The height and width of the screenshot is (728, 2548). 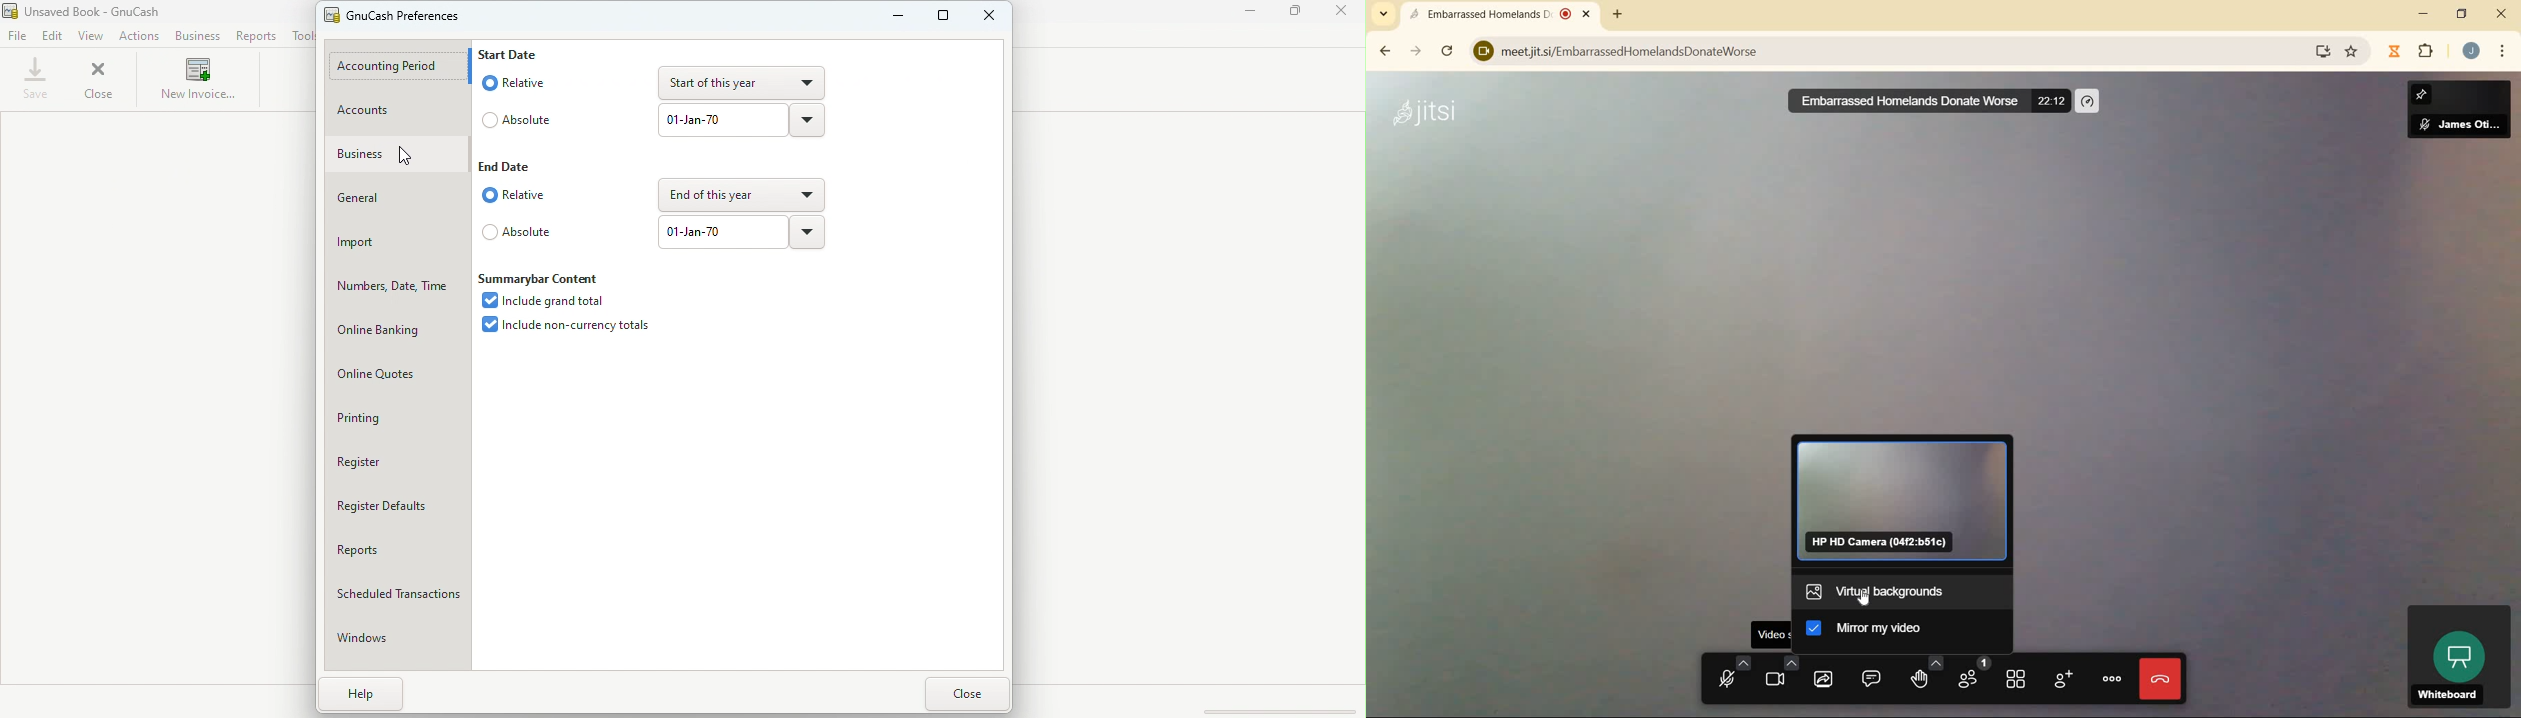 What do you see at coordinates (2351, 52) in the screenshot?
I see `bookmark` at bounding box center [2351, 52].